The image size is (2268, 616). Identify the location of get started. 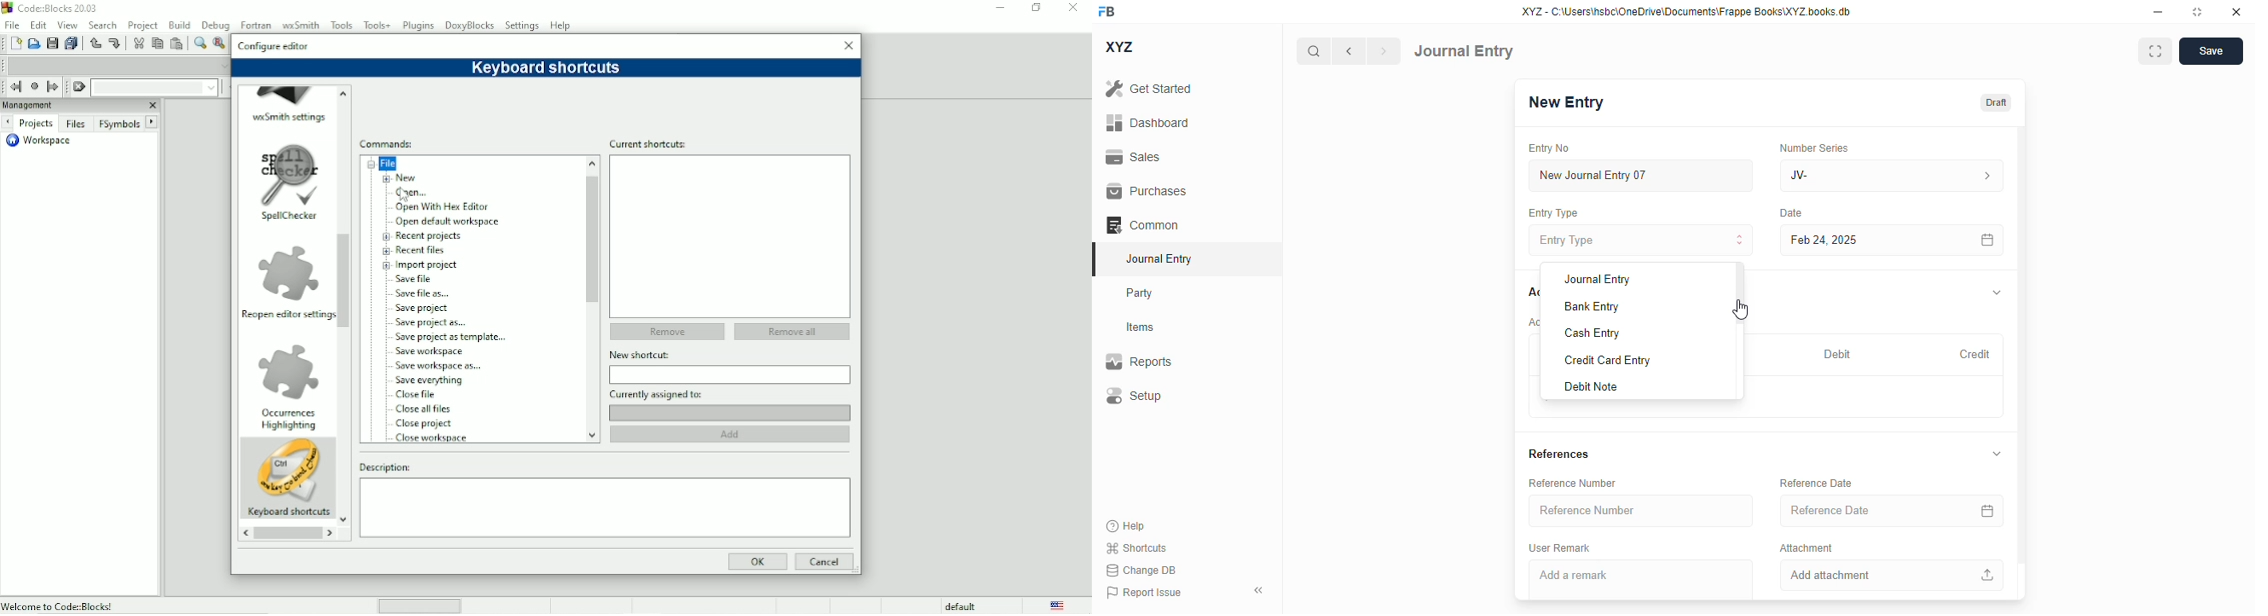
(1149, 89).